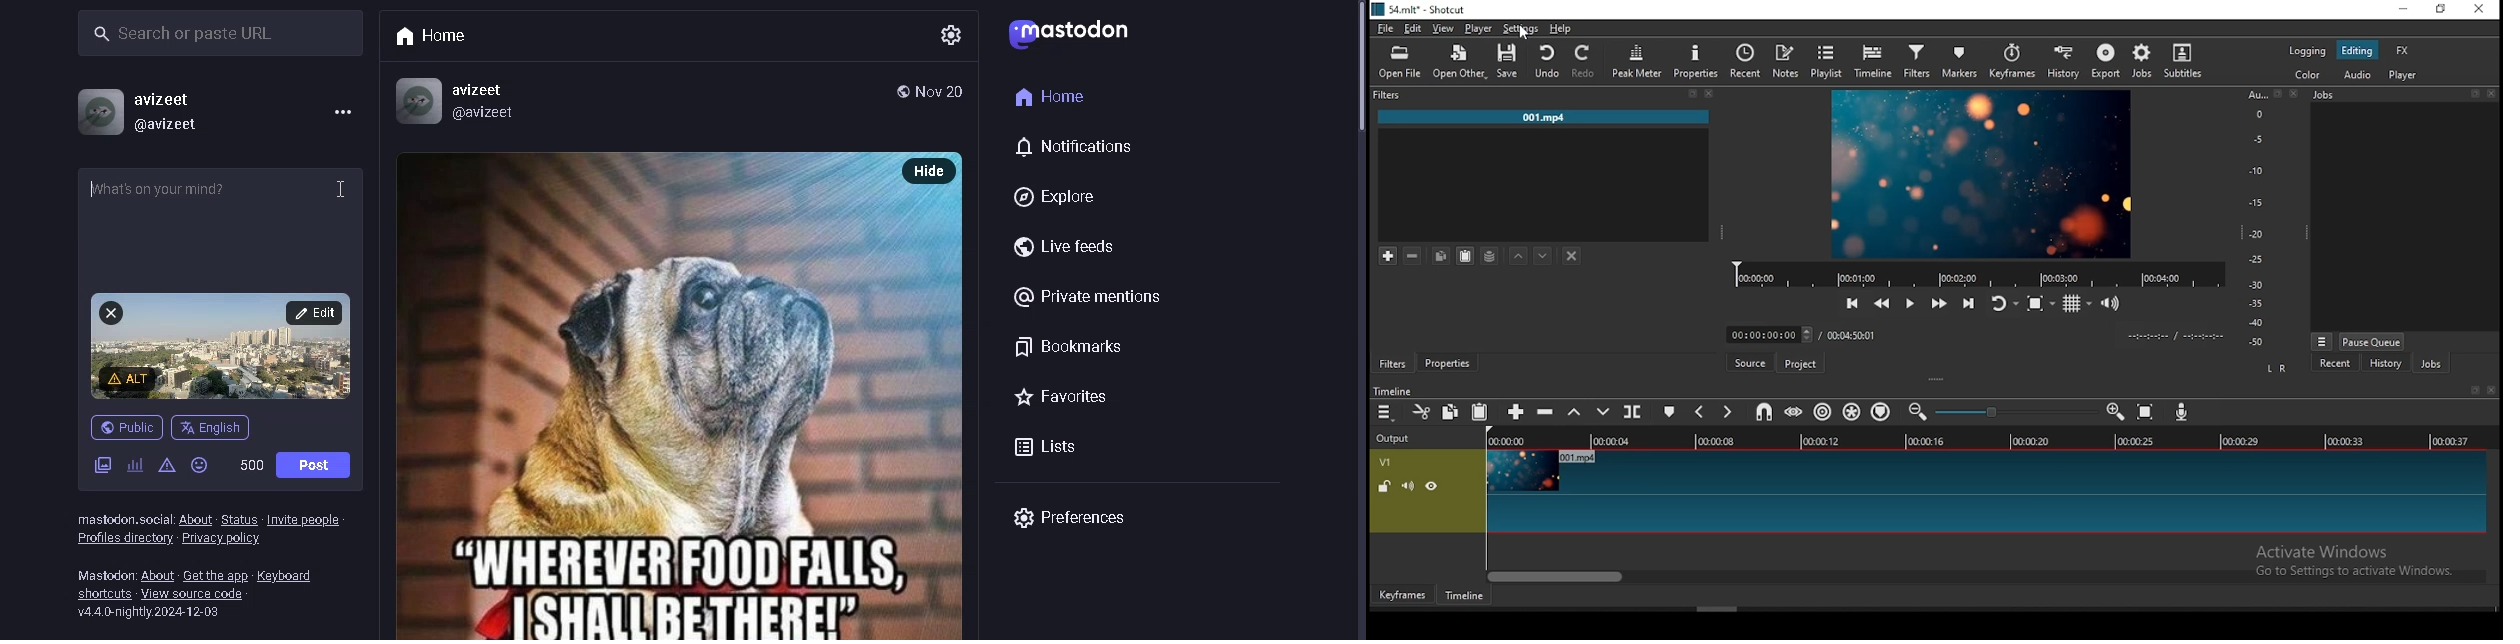 This screenshot has width=2520, height=644. What do you see at coordinates (1358, 78) in the screenshot?
I see `Scrollbar` at bounding box center [1358, 78].